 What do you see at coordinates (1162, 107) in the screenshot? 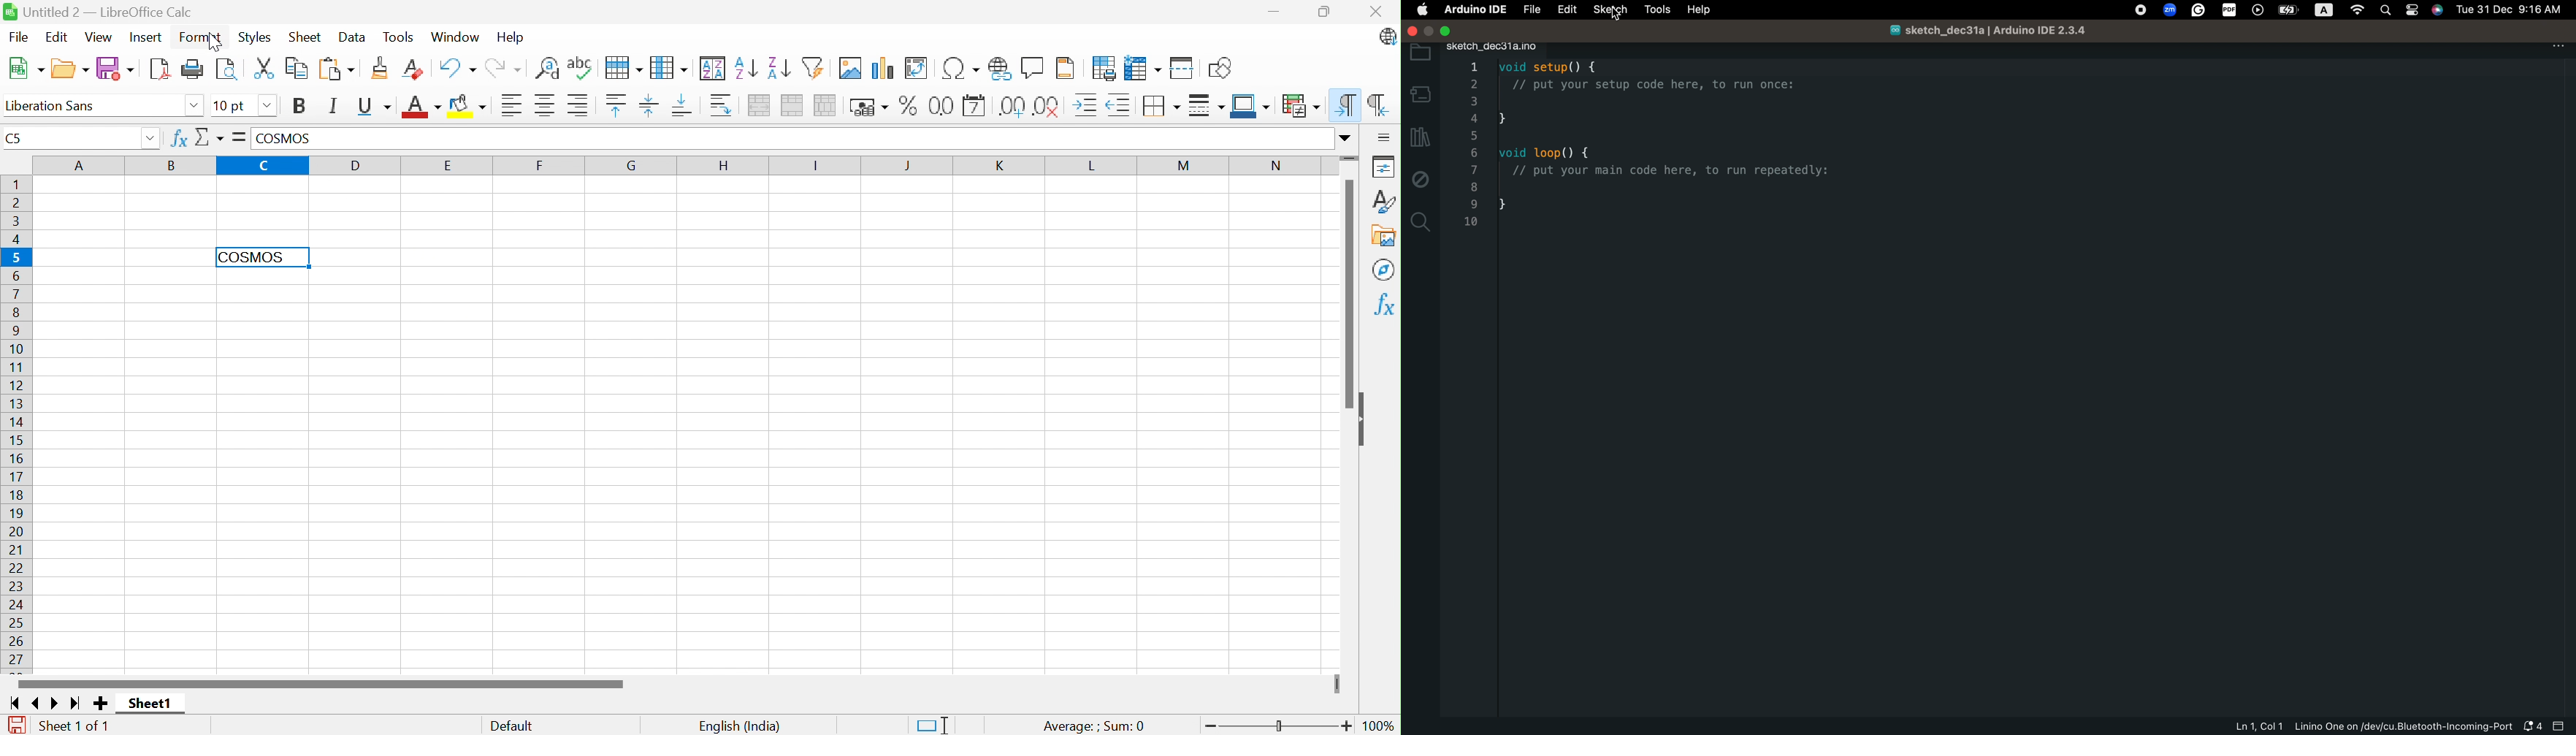
I see `Borders` at bounding box center [1162, 107].